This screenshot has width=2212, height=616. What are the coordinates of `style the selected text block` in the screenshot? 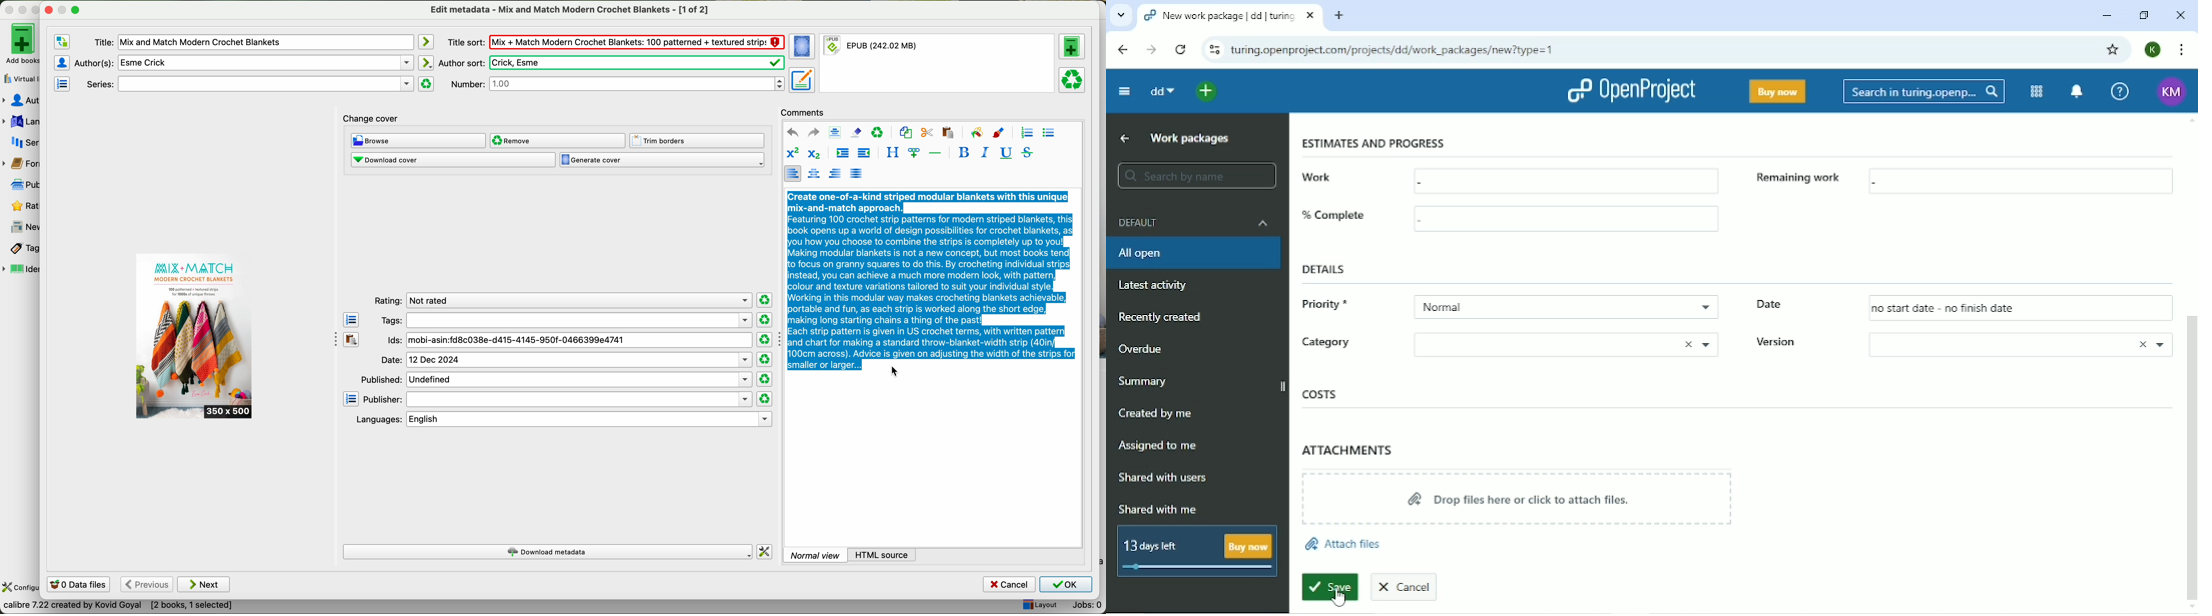 It's located at (893, 153).